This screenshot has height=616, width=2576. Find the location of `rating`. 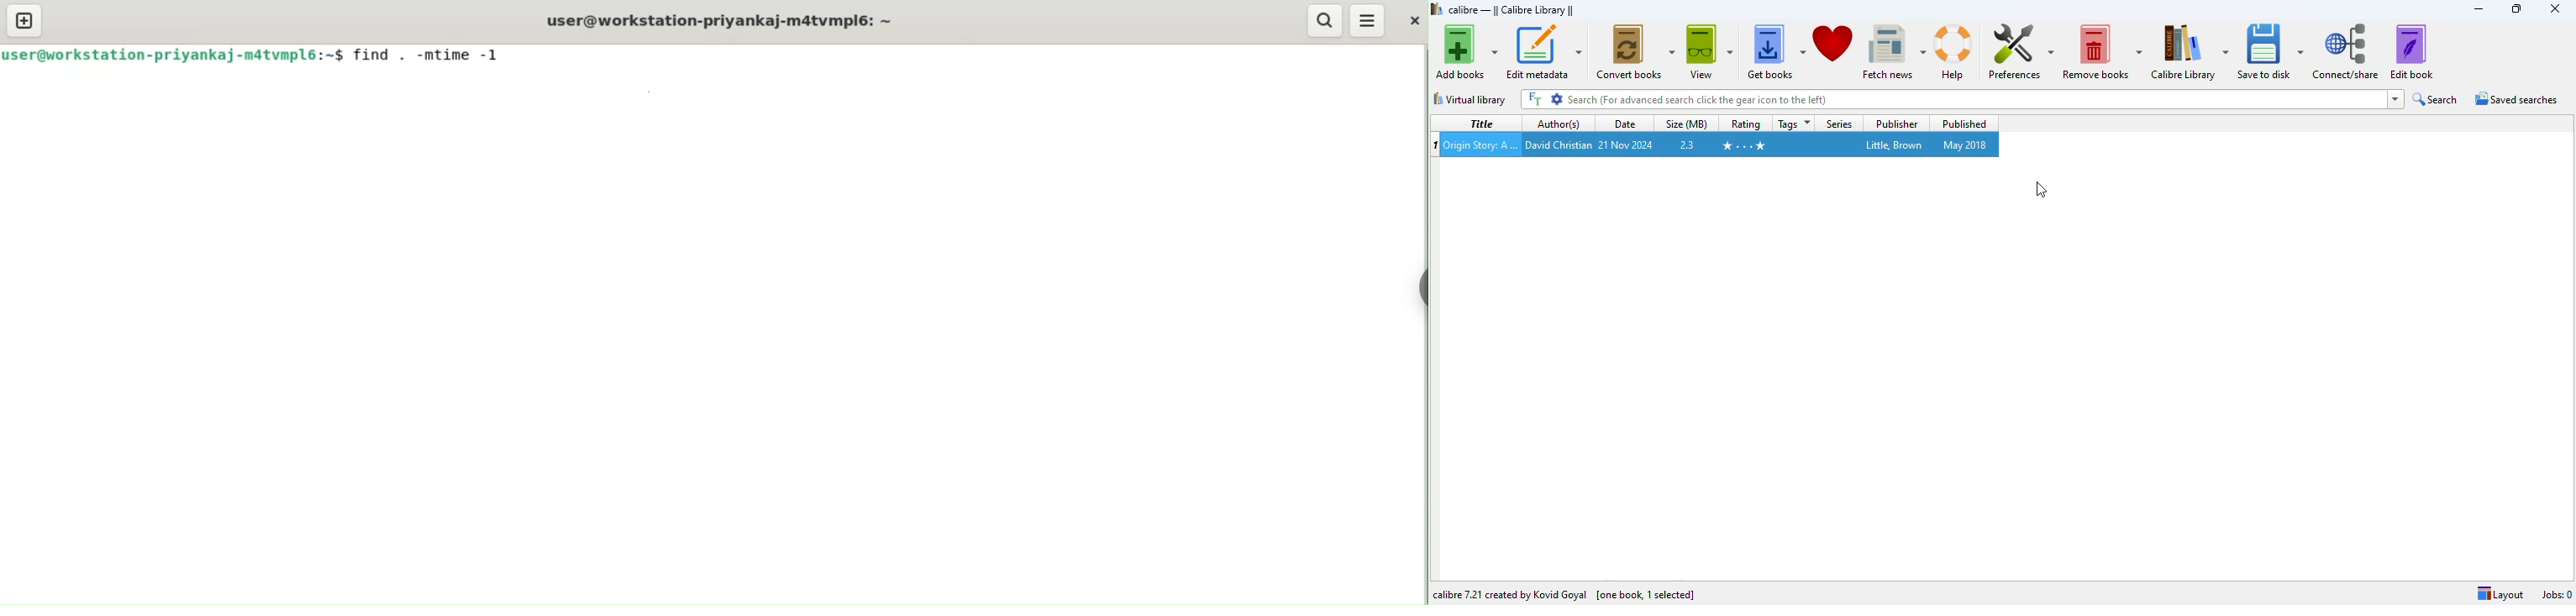

rating is located at coordinates (1745, 124).